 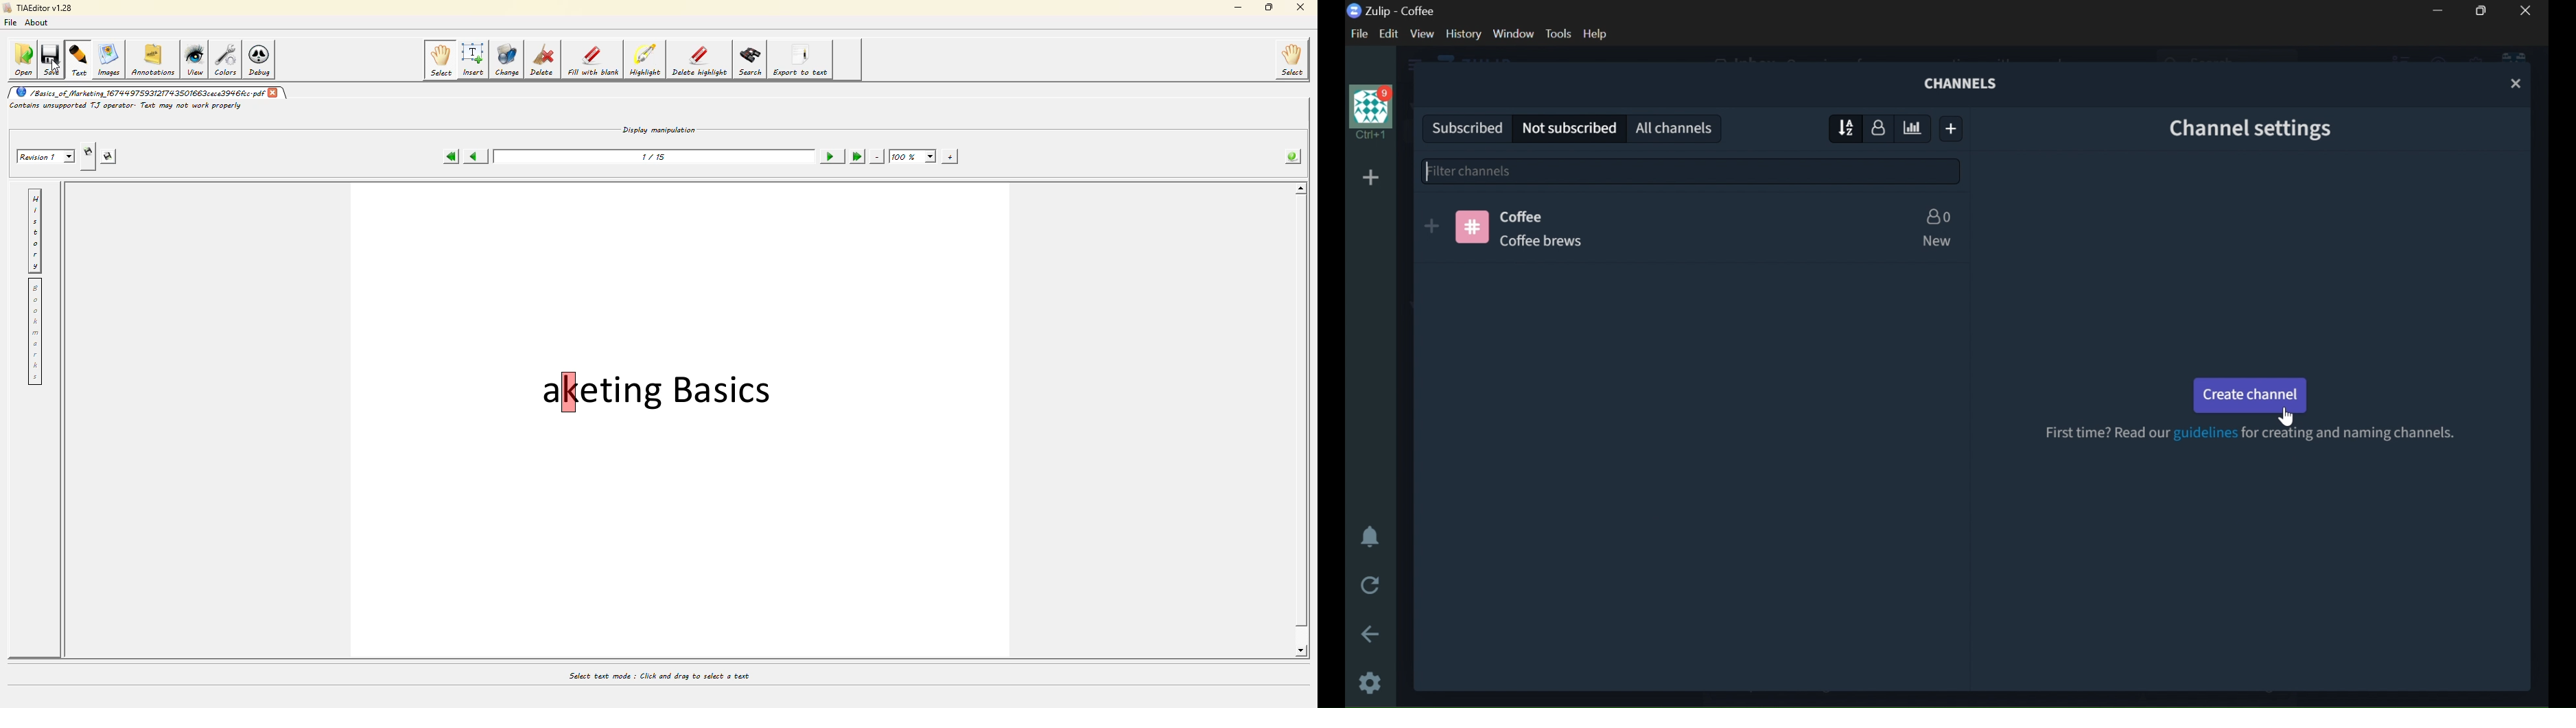 I want to click on FIRST TIME? READ OUR, so click(x=2100, y=433).